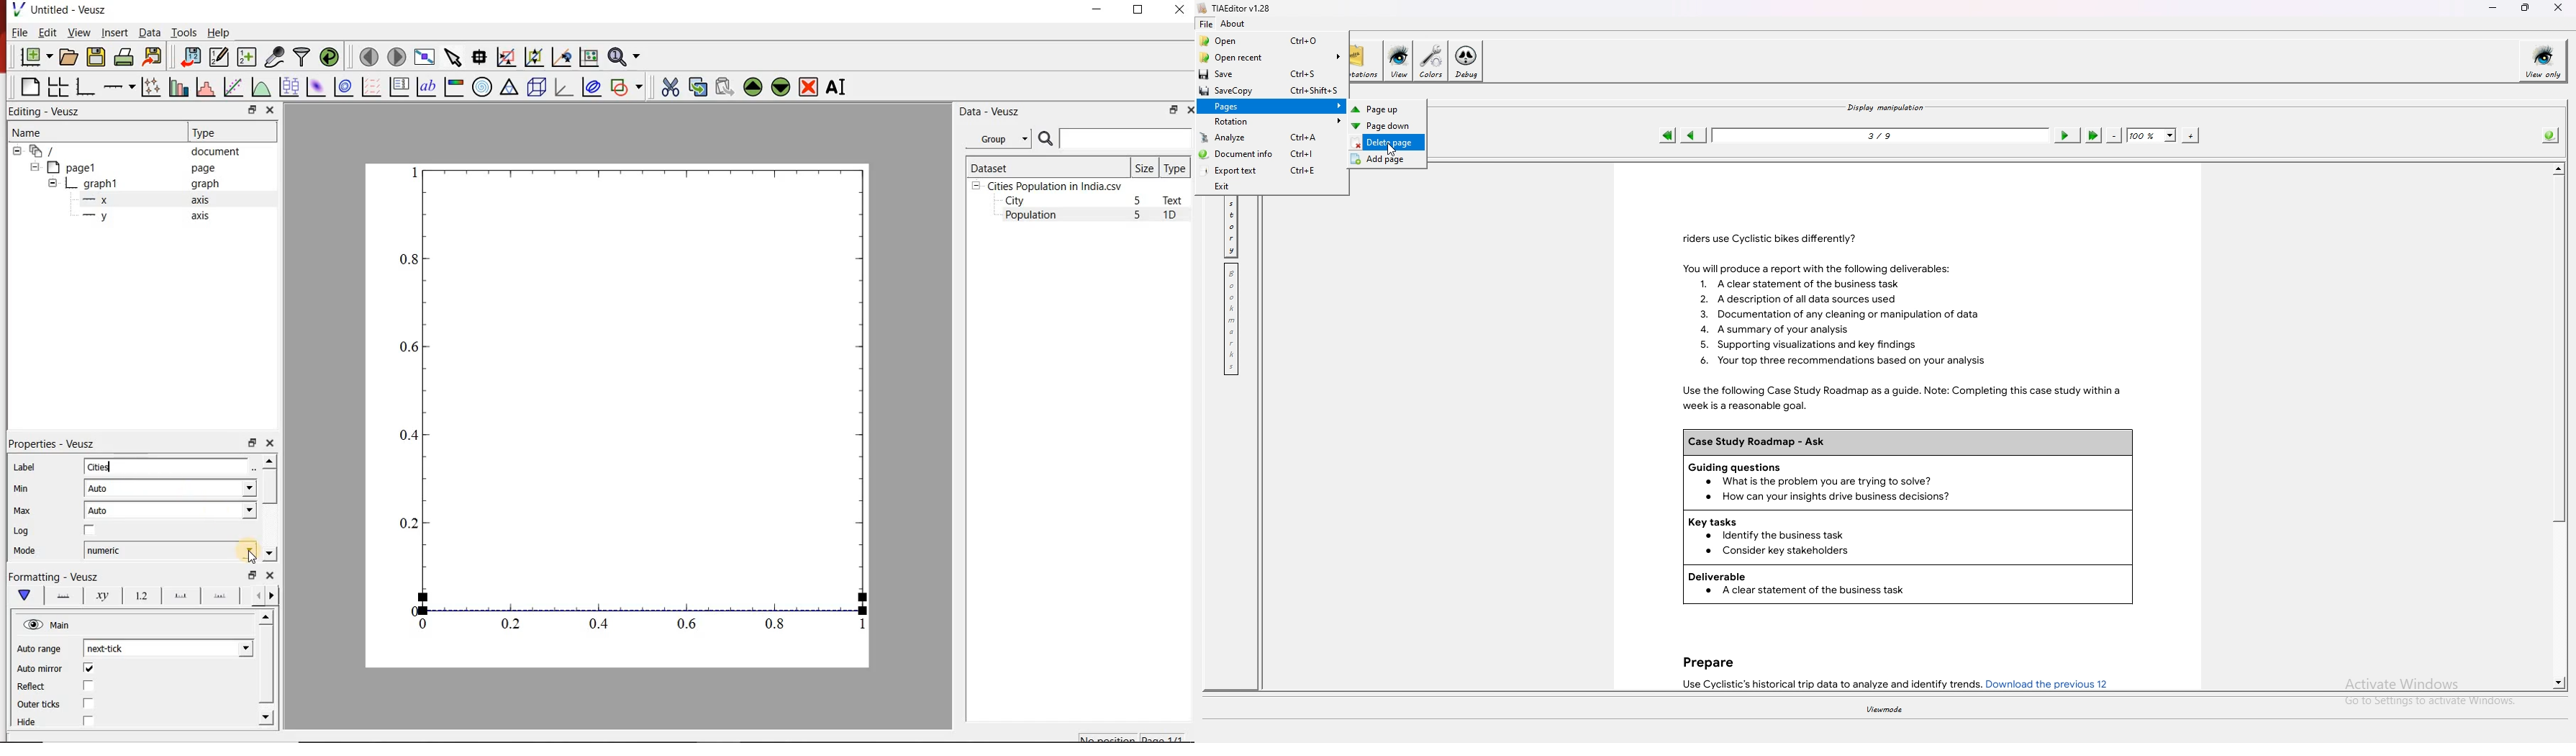 The width and height of the screenshot is (2576, 756). What do you see at coordinates (203, 87) in the screenshot?
I see `histogram of a dataset` at bounding box center [203, 87].